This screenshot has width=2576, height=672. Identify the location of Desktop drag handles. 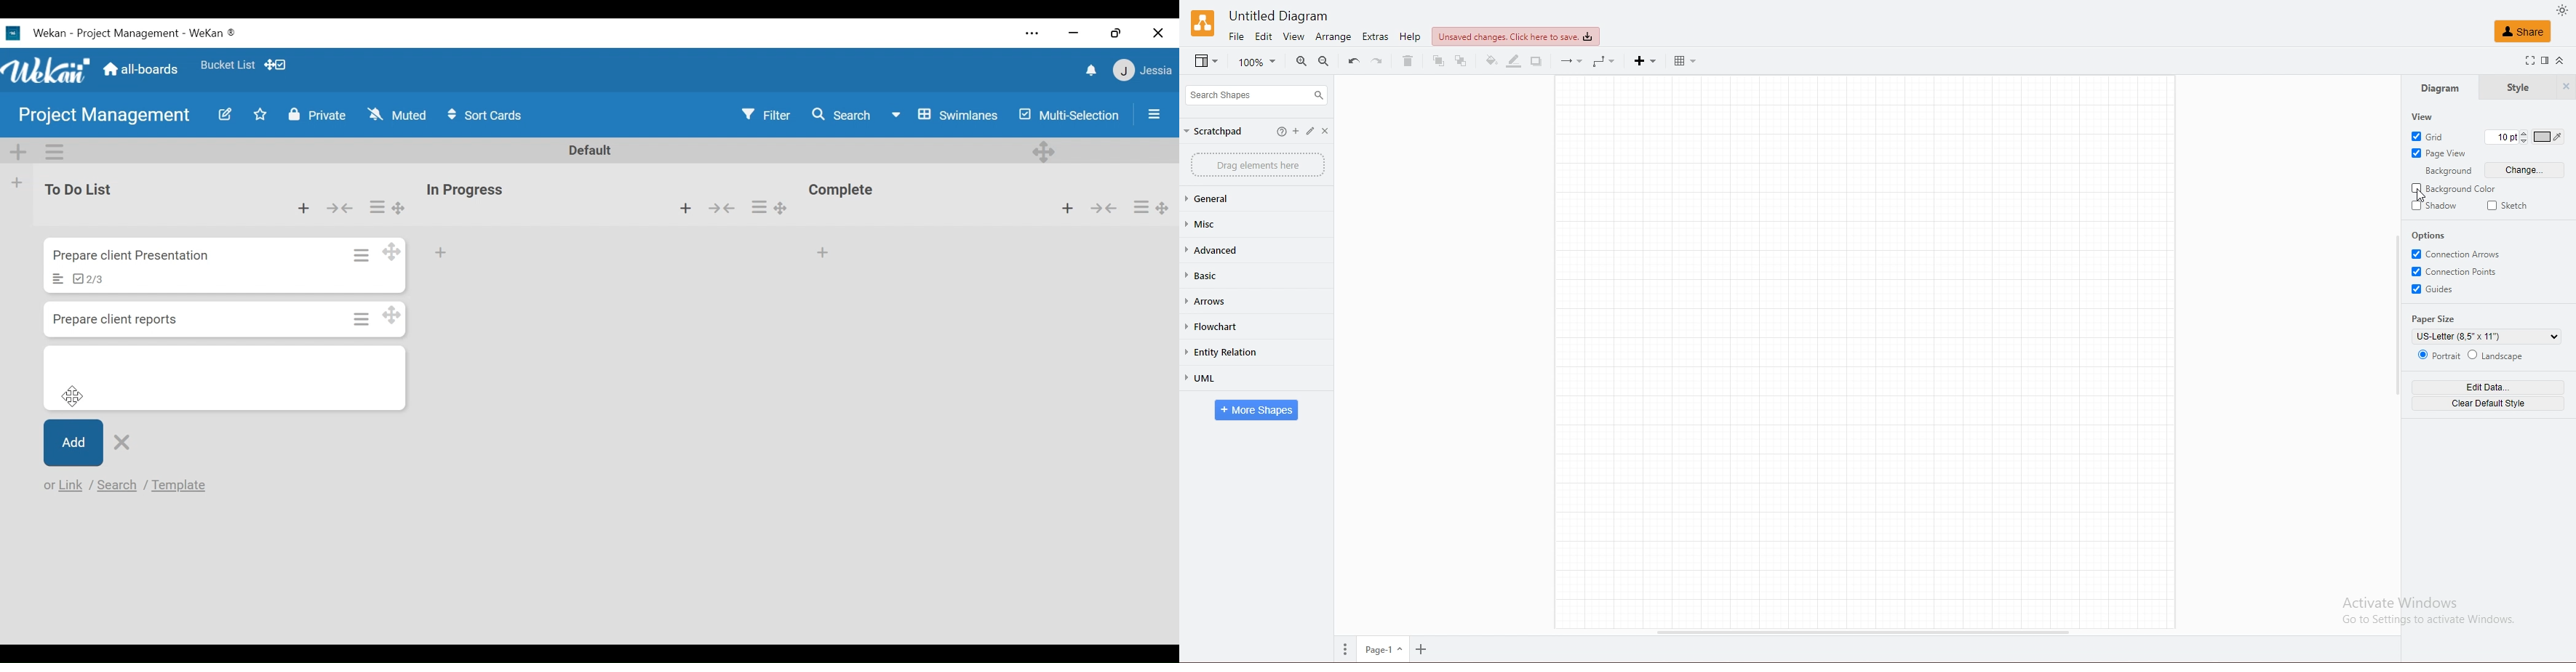
(1166, 204).